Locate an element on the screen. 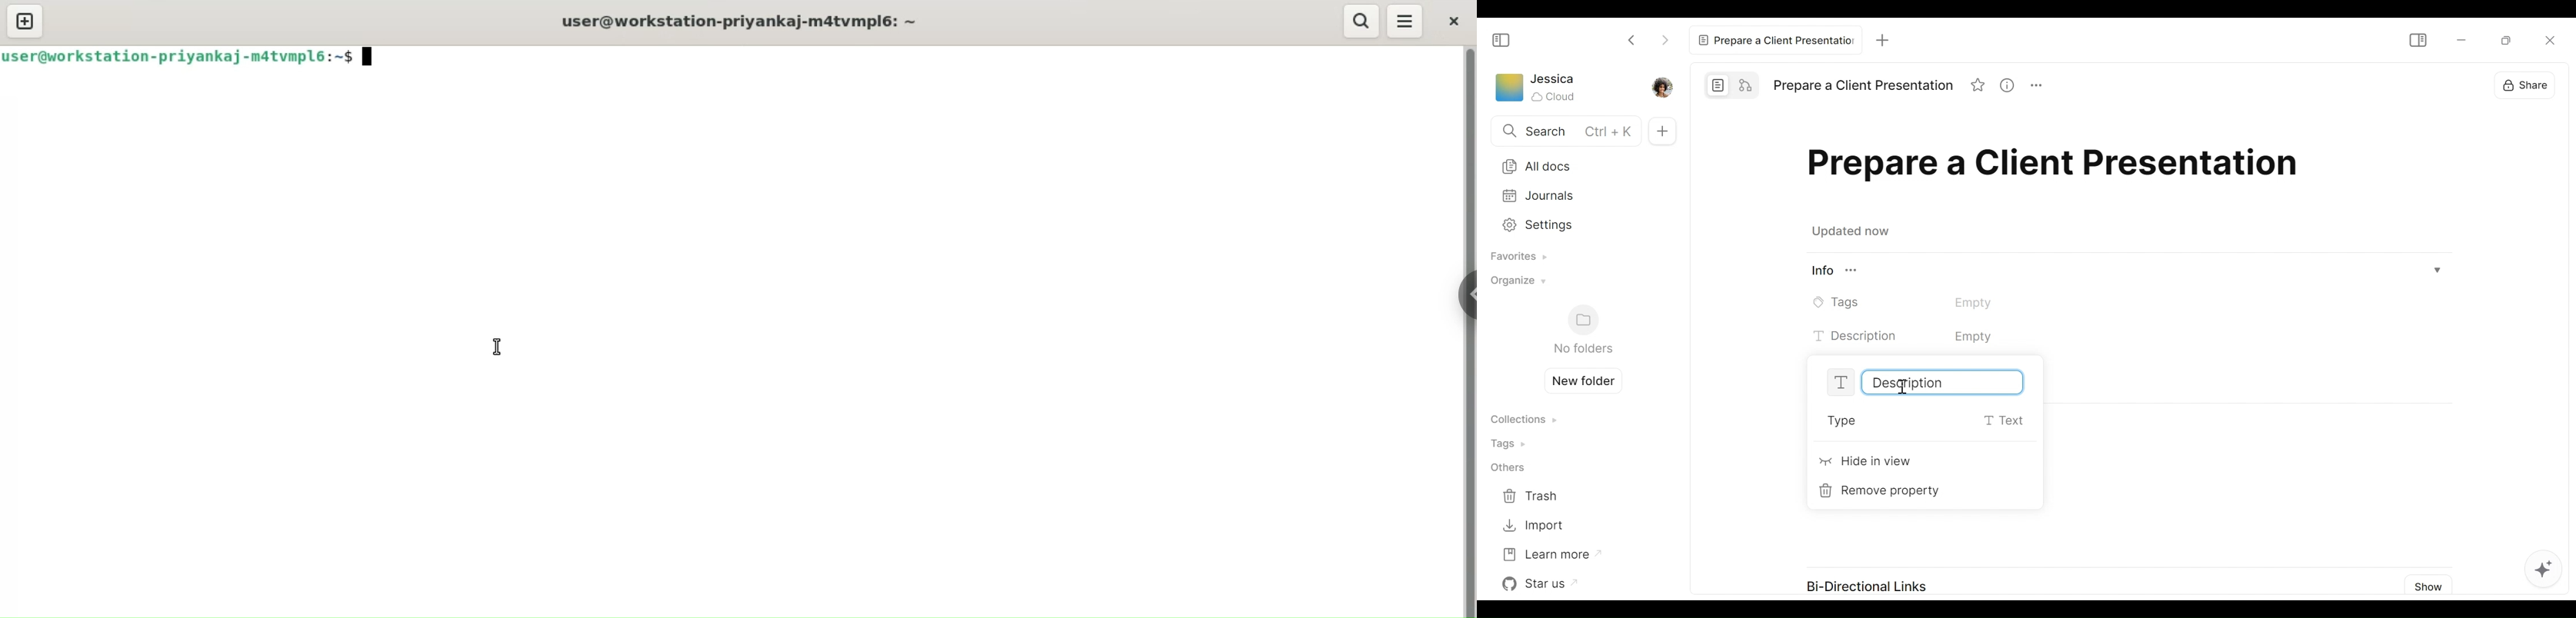 Image resolution: width=2576 pixels, height=644 pixels. Learn more is located at coordinates (1551, 553).